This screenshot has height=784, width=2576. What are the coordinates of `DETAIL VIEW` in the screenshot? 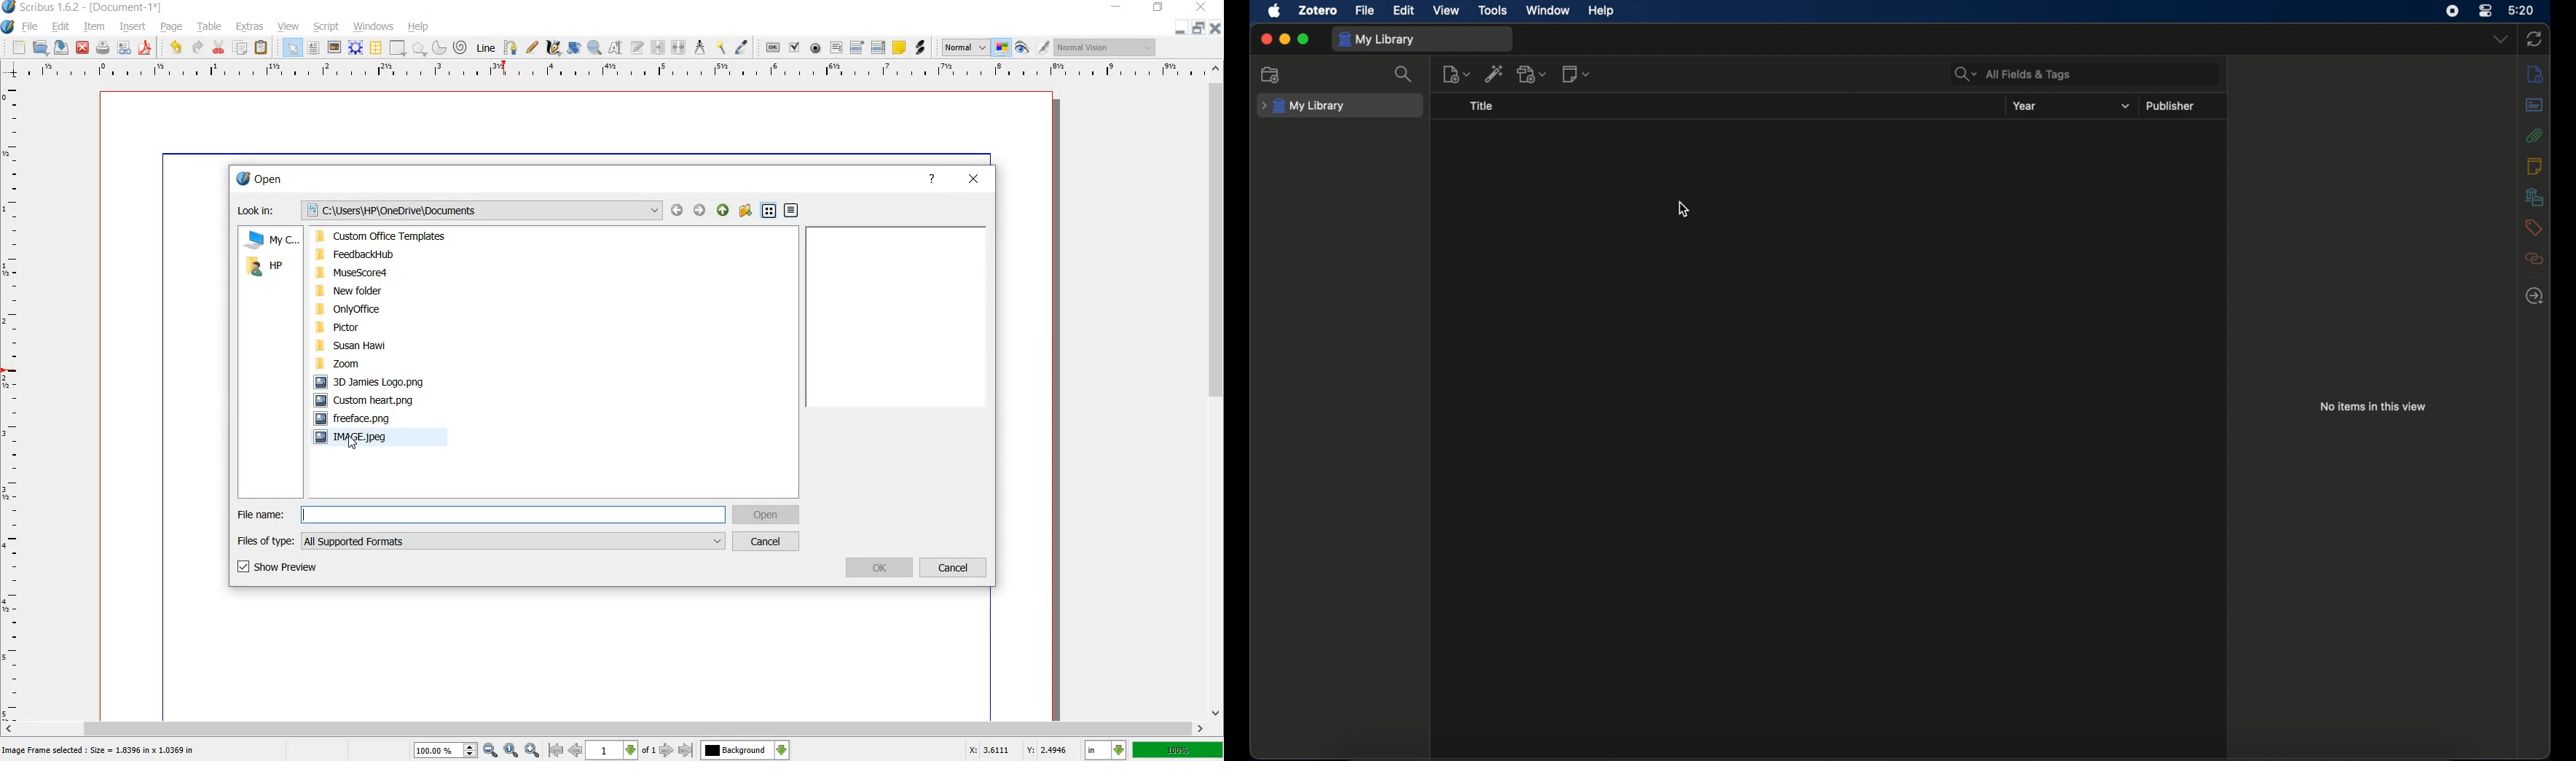 It's located at (792, 211).